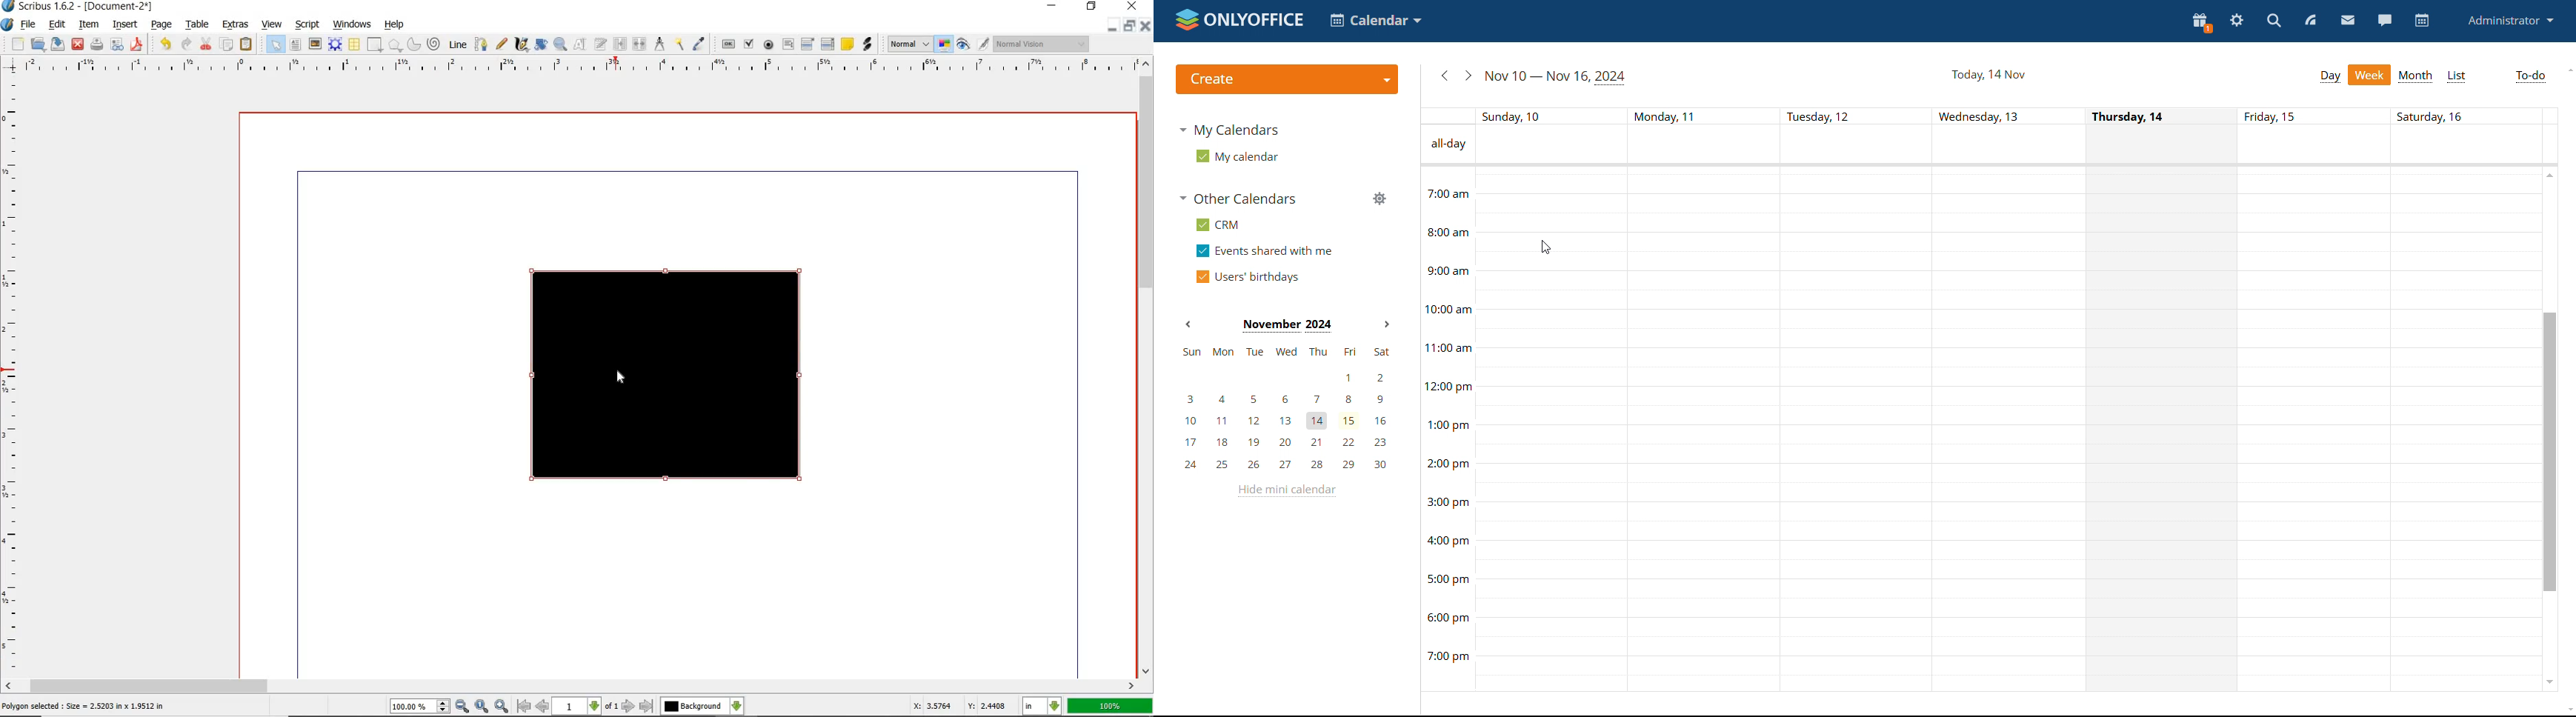 This screenshot has width=2576, height=728. I want to click on copy, so click(228, 43).